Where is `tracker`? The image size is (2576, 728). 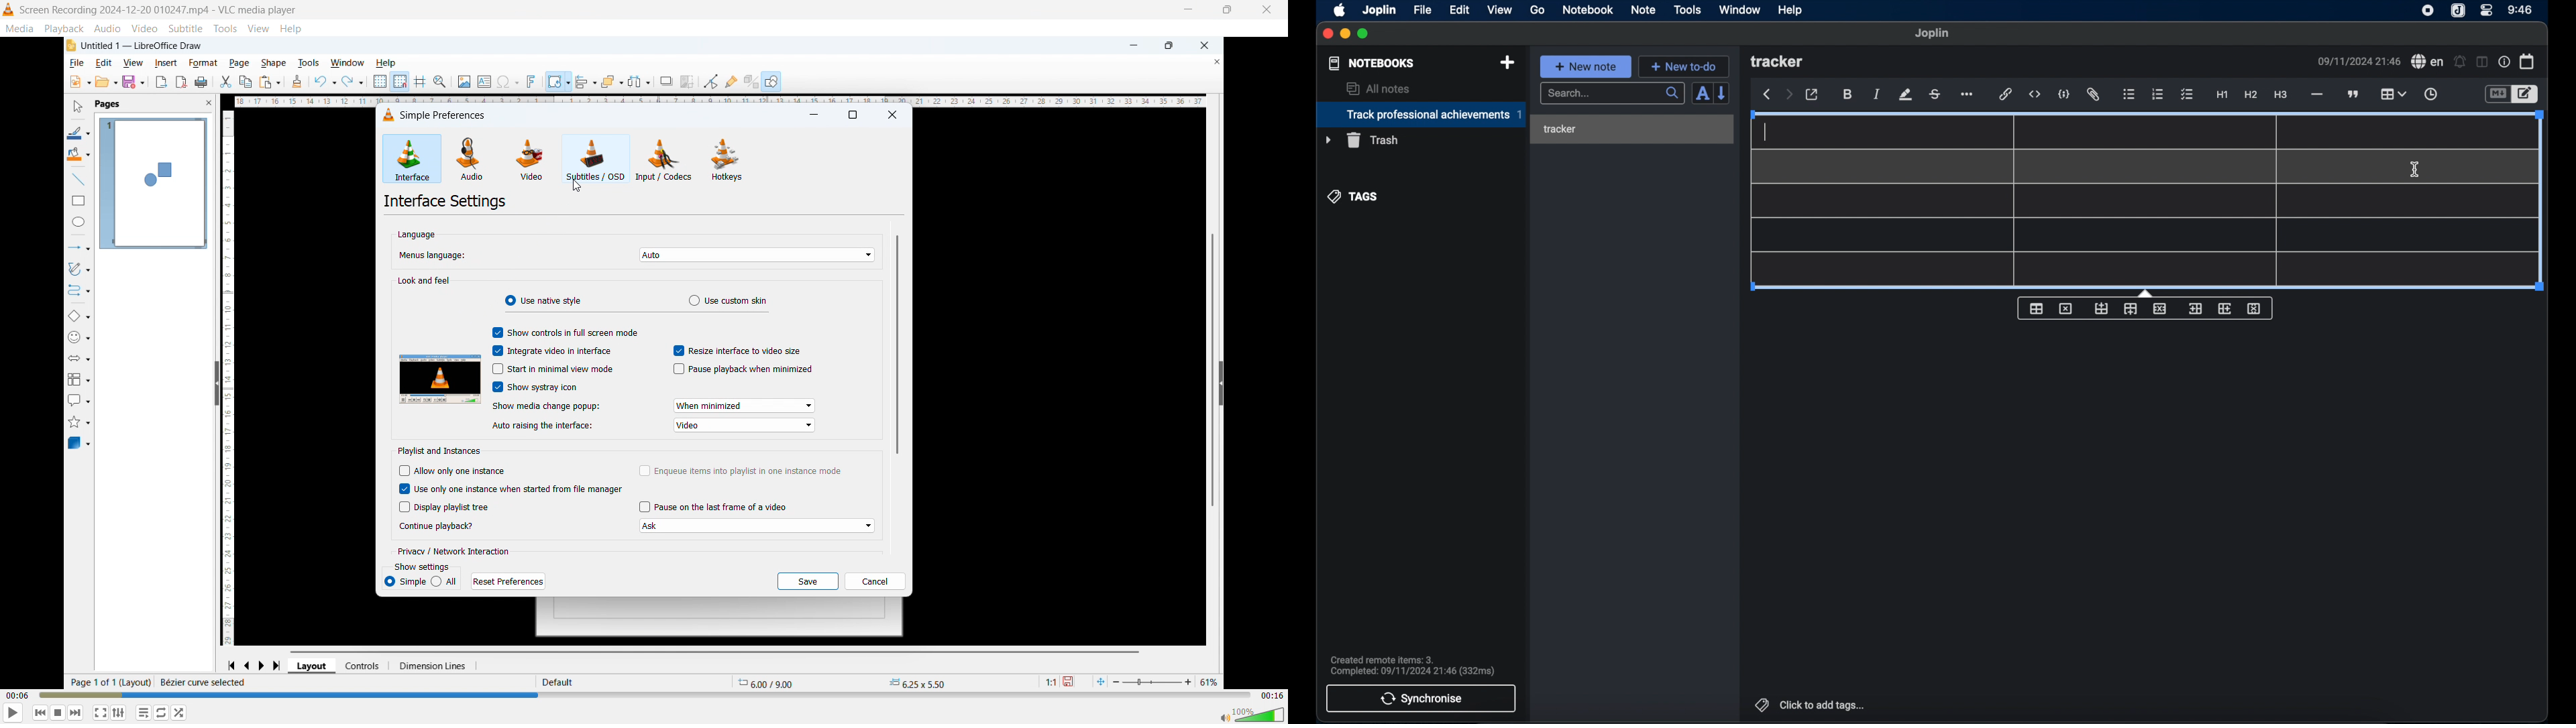 tracker is located at coordinates (1778, 62).